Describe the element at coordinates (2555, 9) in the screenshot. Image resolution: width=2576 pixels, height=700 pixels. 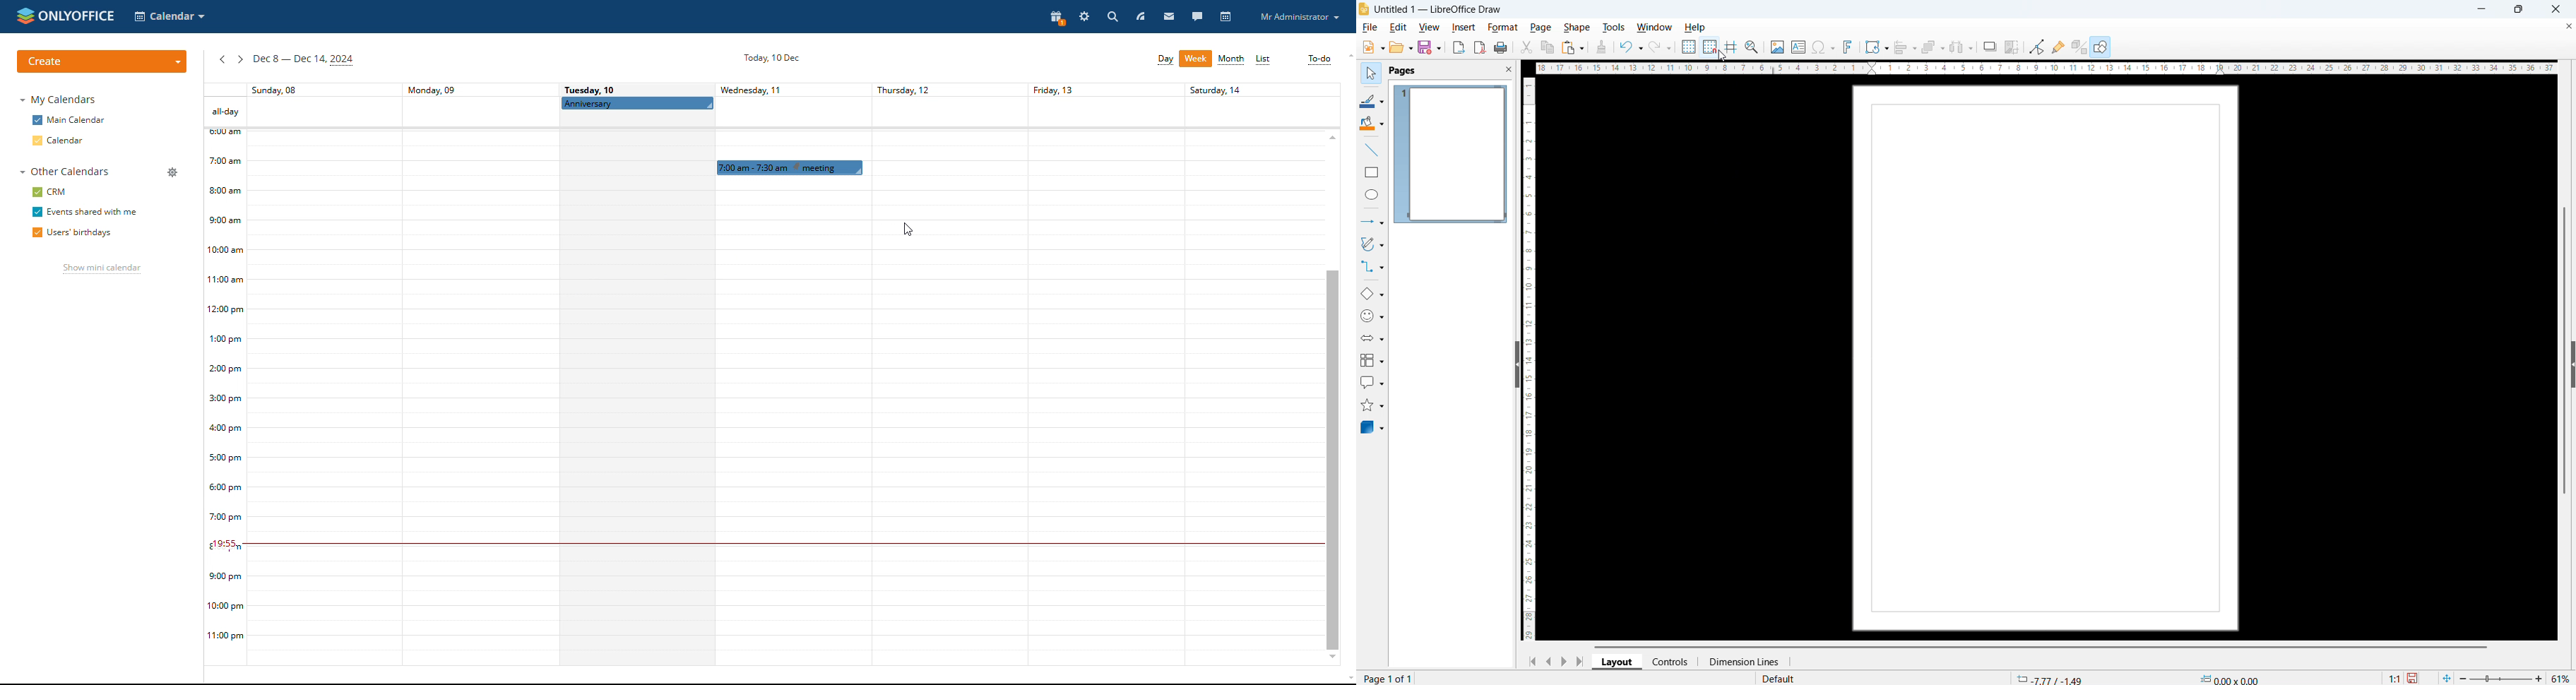
I see `Close ` at that location.